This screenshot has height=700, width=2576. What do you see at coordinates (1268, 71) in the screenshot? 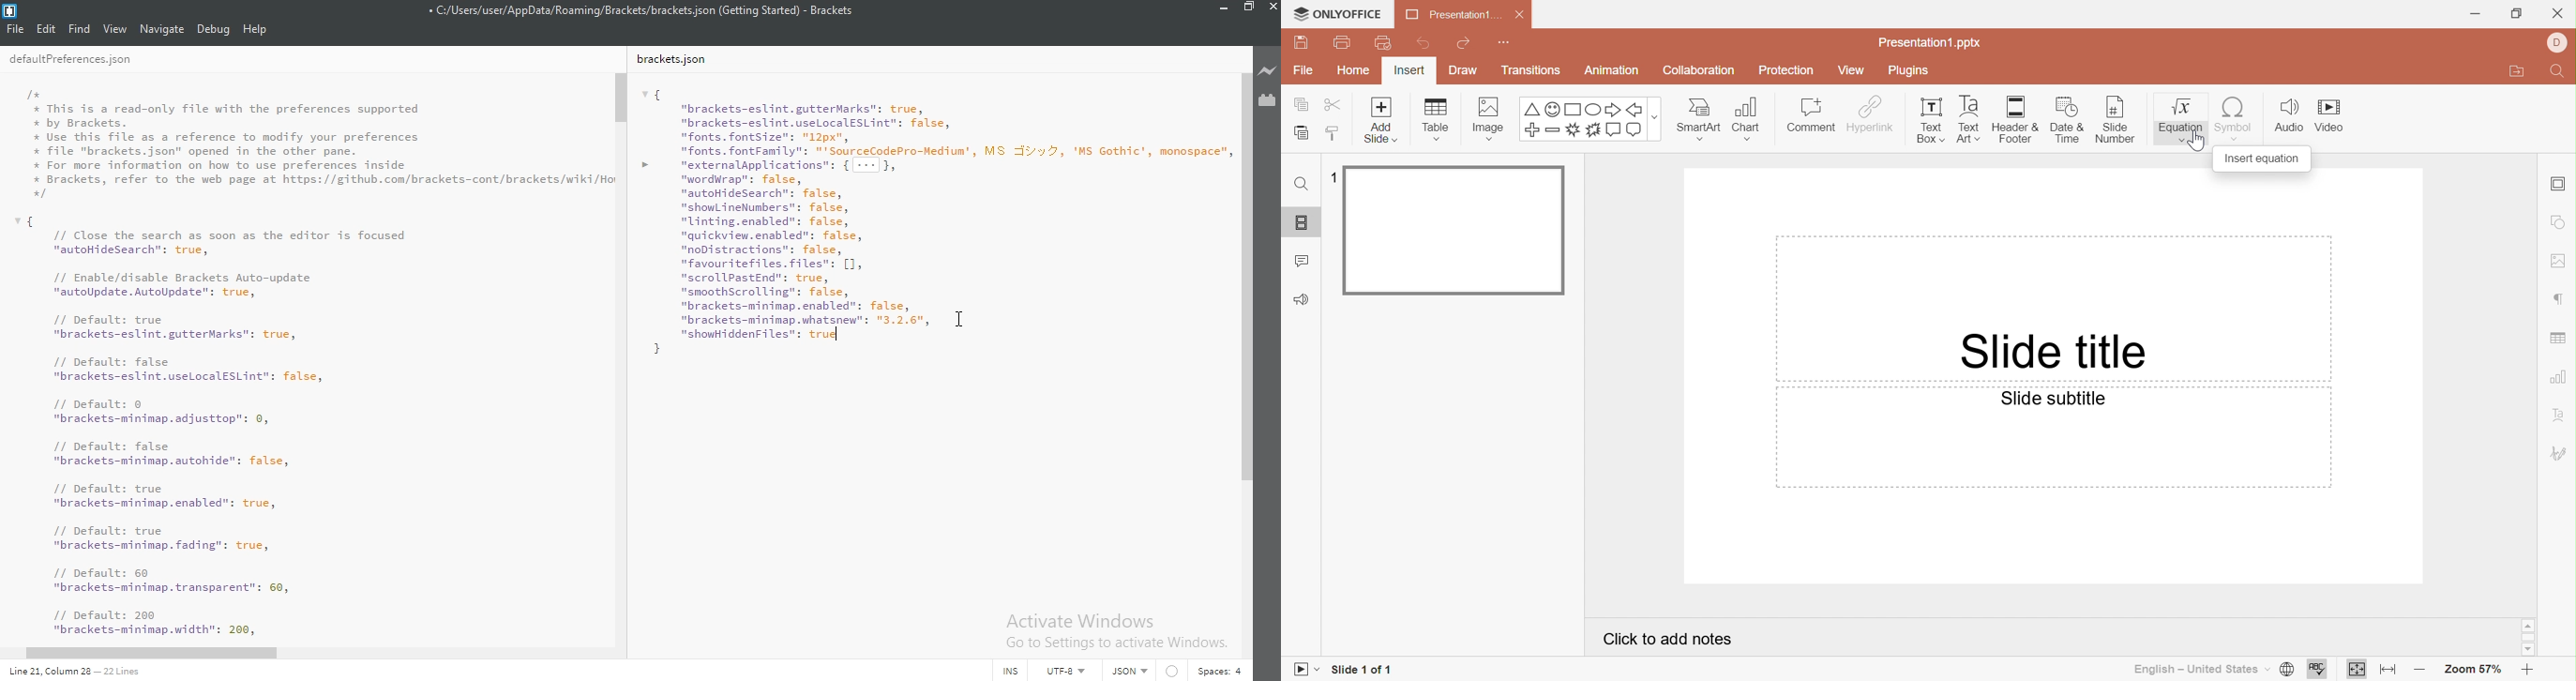
I see `live preview` at bounding box center [1268, 71].